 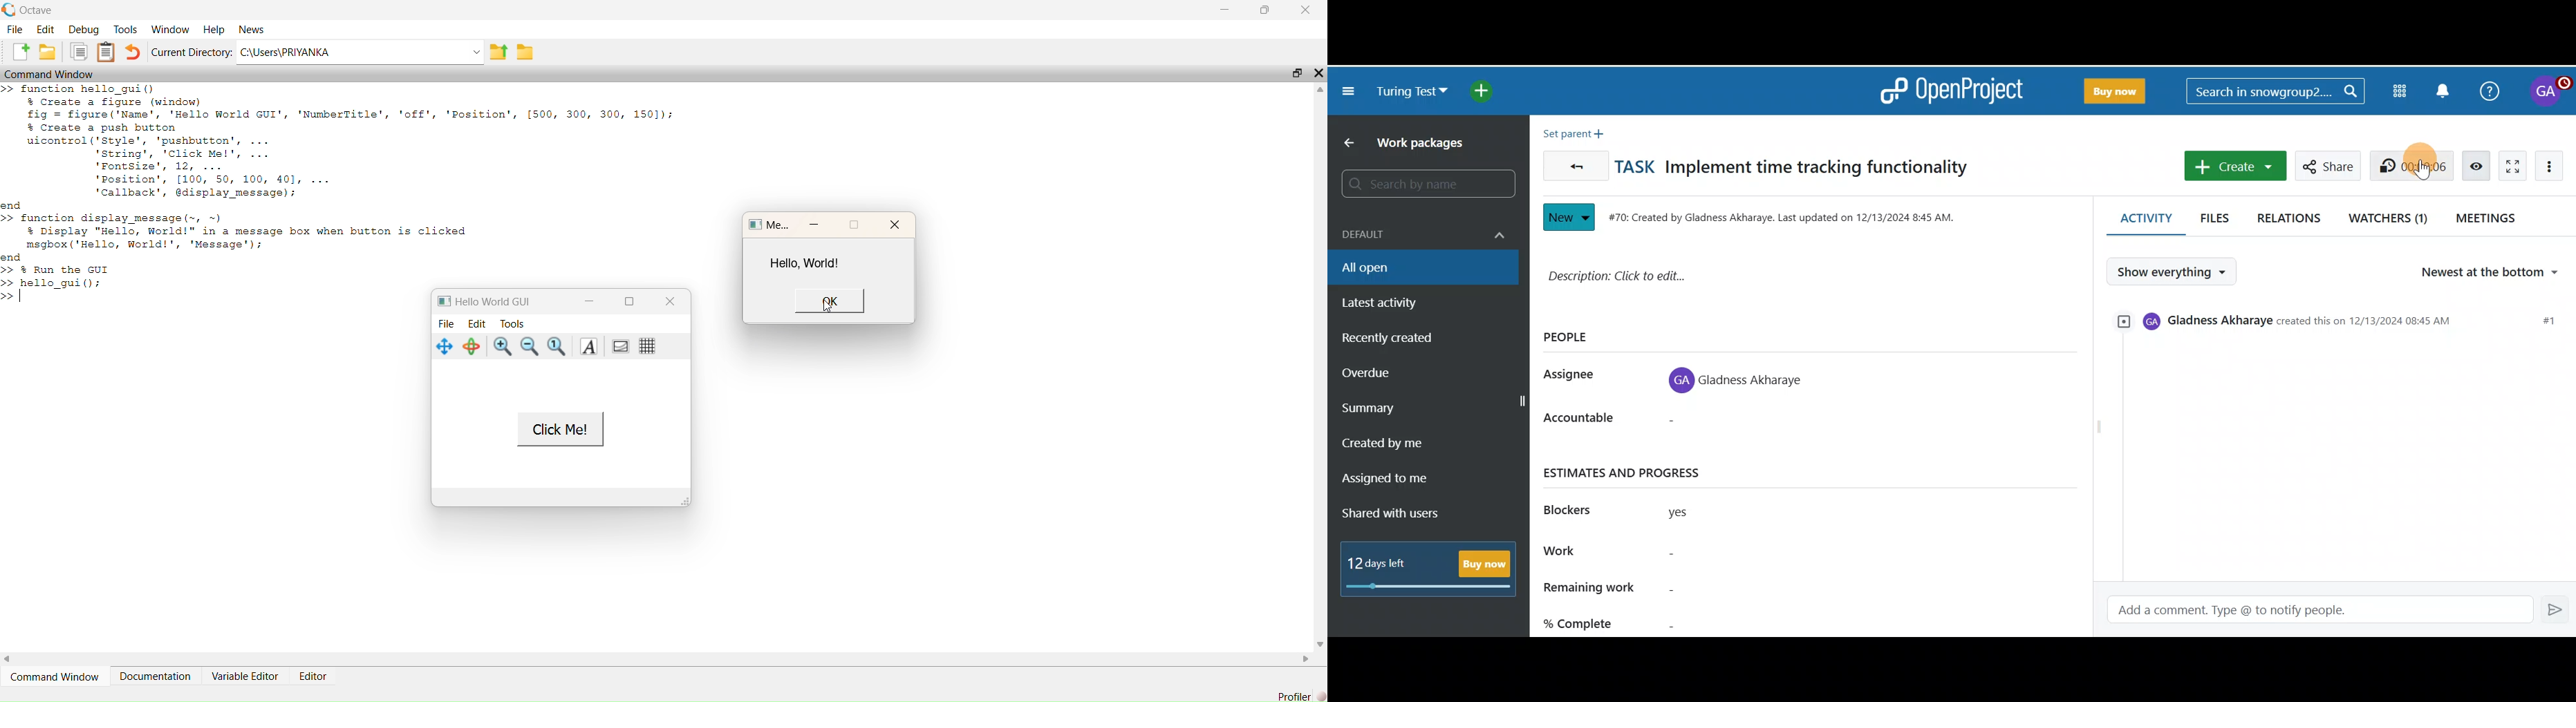 What do you see at coordinates (670, 301) in the screenshot?
I see `close` at bounding box center [670, 301].